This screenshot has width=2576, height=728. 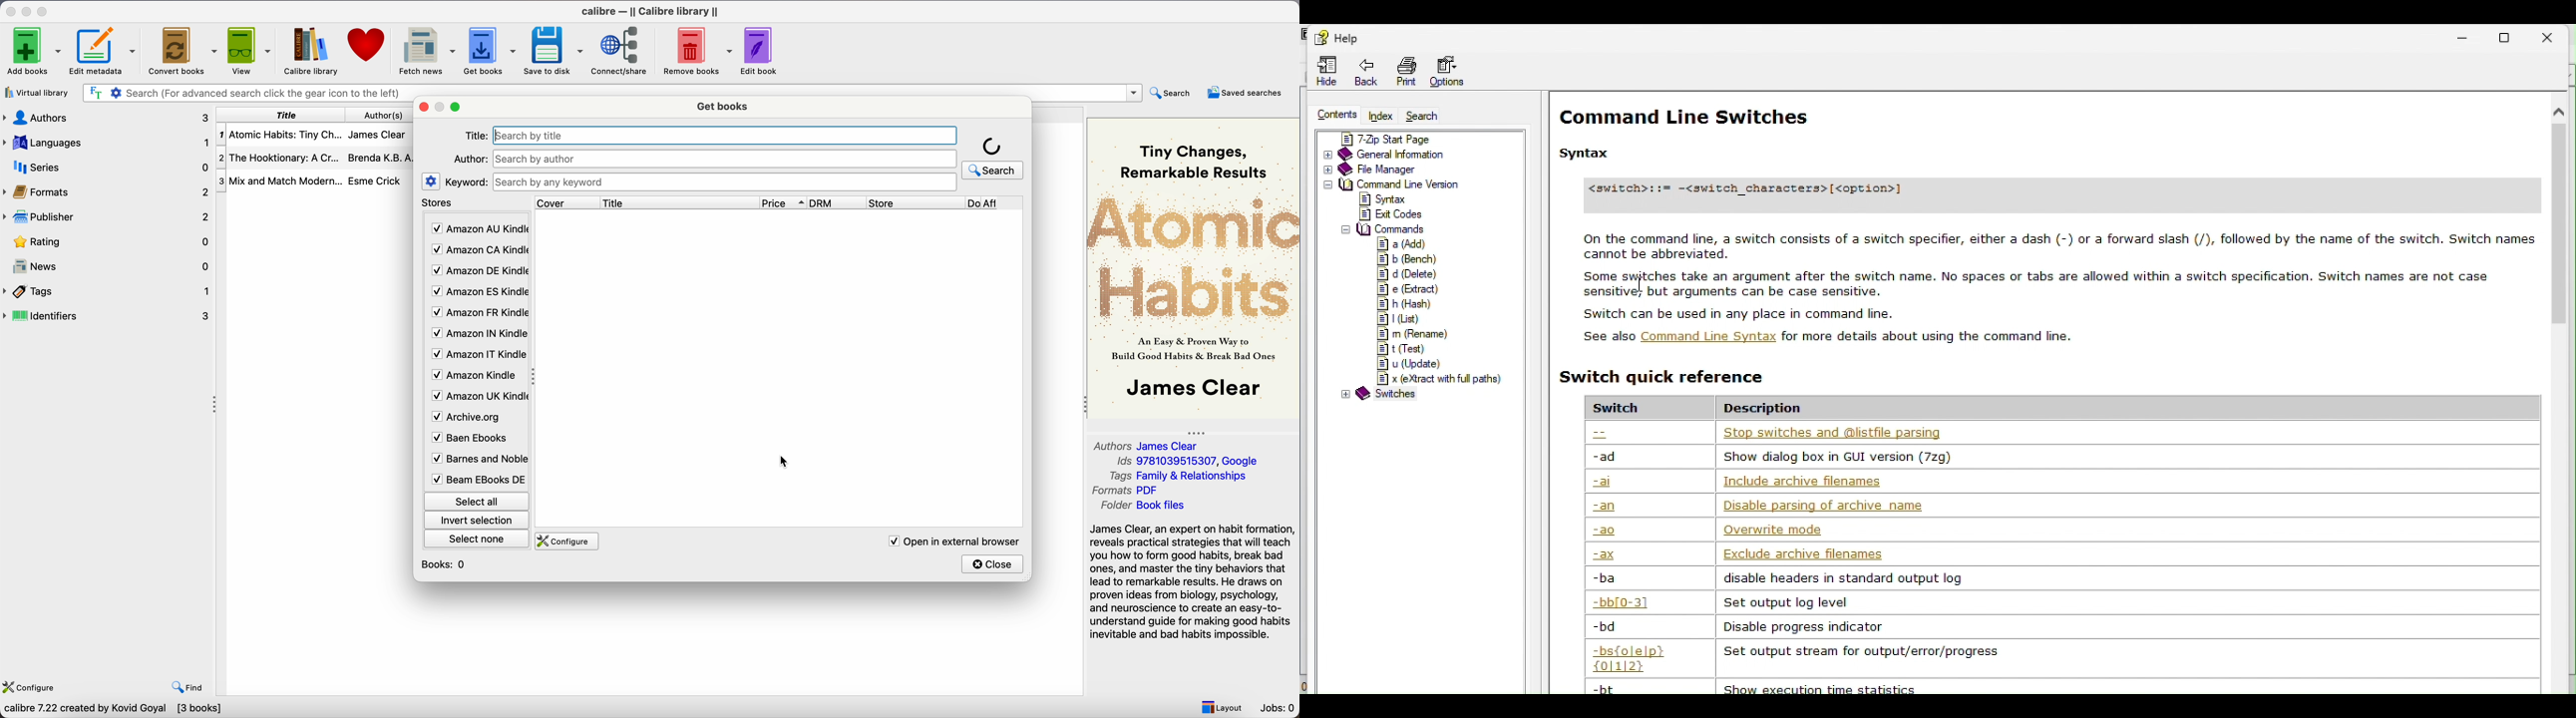 I want to click on configure, so click(x=569, y=542).